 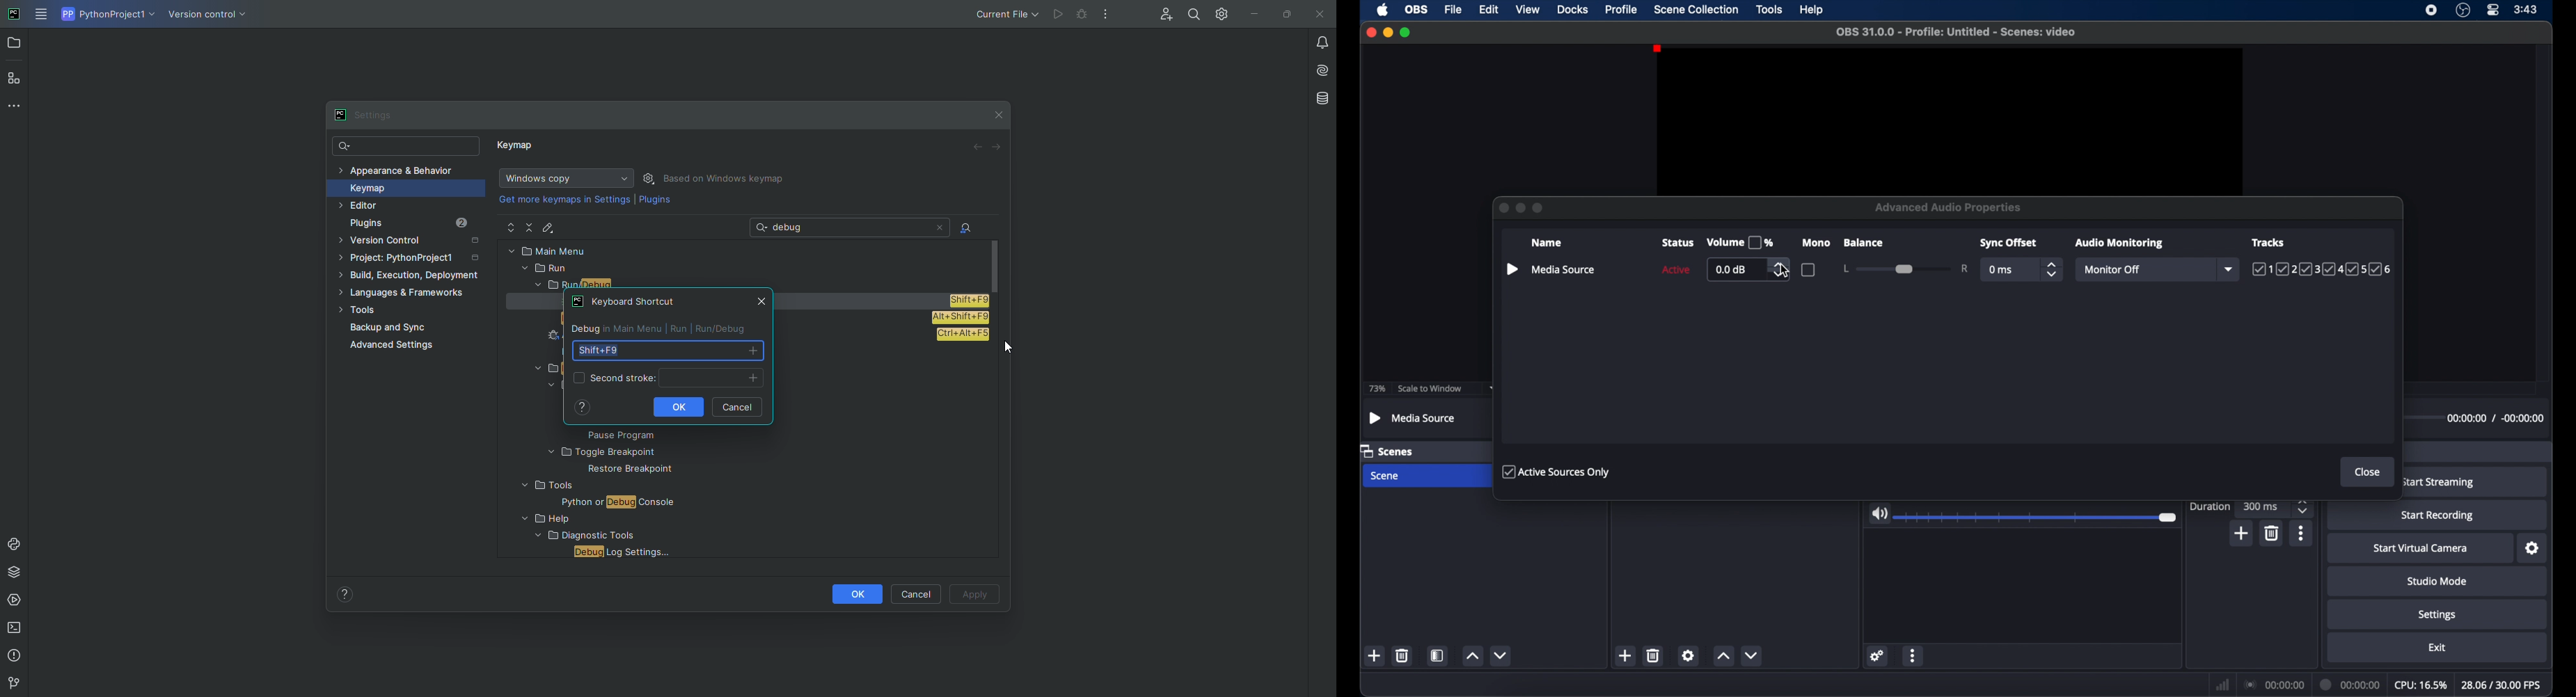 I want to click on 3:43, so click(x=2527, y=10).